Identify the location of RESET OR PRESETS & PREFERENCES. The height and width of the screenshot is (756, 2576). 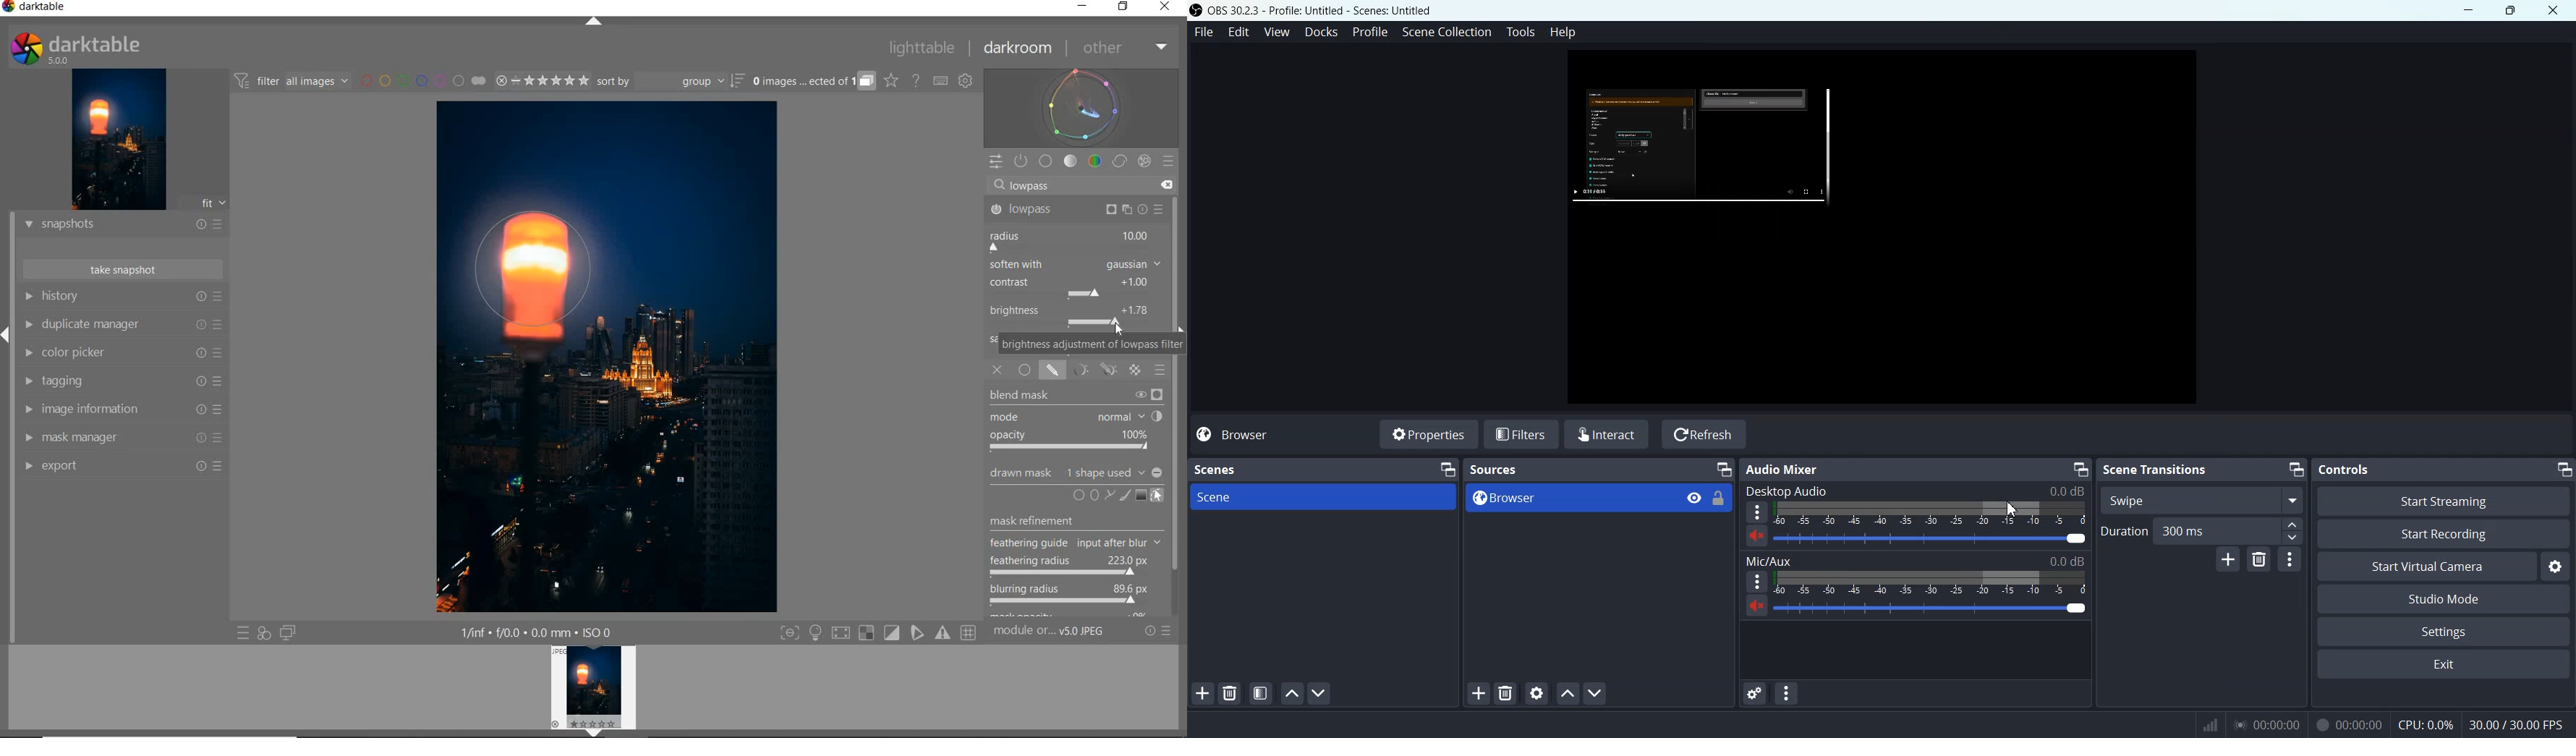
(1163, 631).